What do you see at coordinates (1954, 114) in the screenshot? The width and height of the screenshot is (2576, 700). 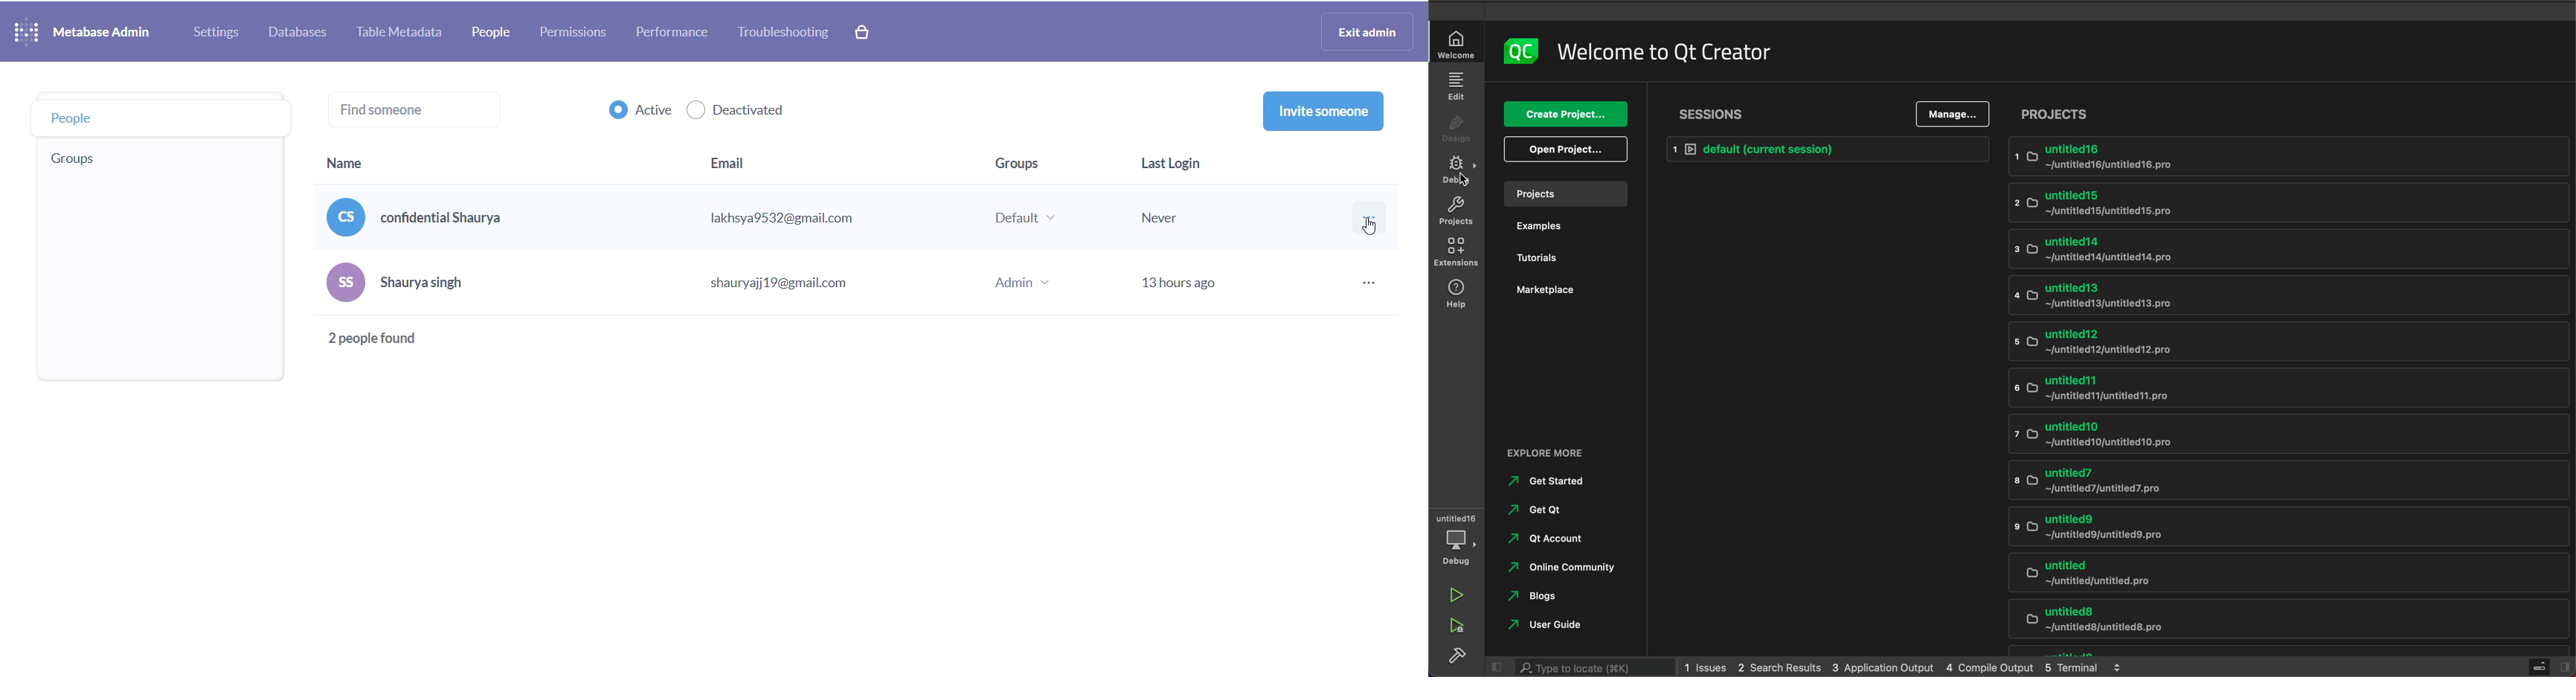 I see `manage` at bounding box center [1954, 114].